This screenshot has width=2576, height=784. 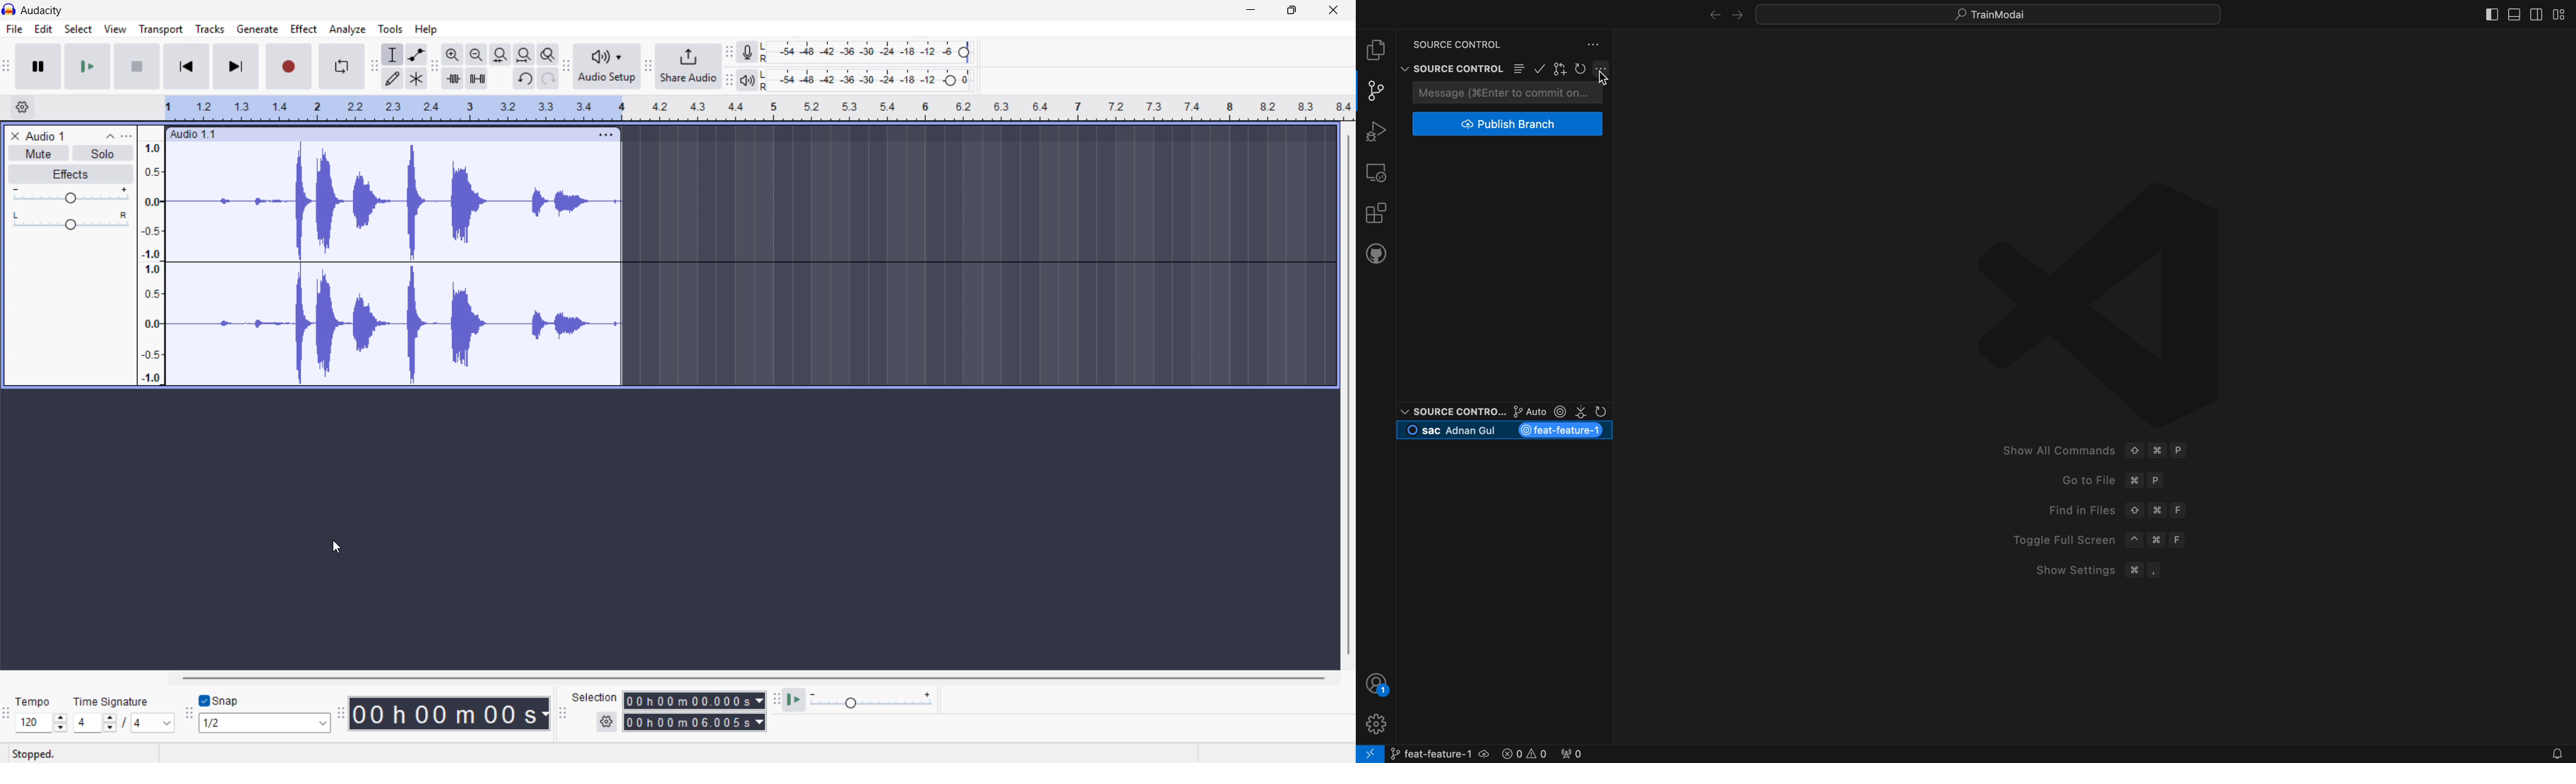 What do you see at coordinates (747, 52) in the screenshot?
I see `Recording metre` at bounding box center [747, 52].